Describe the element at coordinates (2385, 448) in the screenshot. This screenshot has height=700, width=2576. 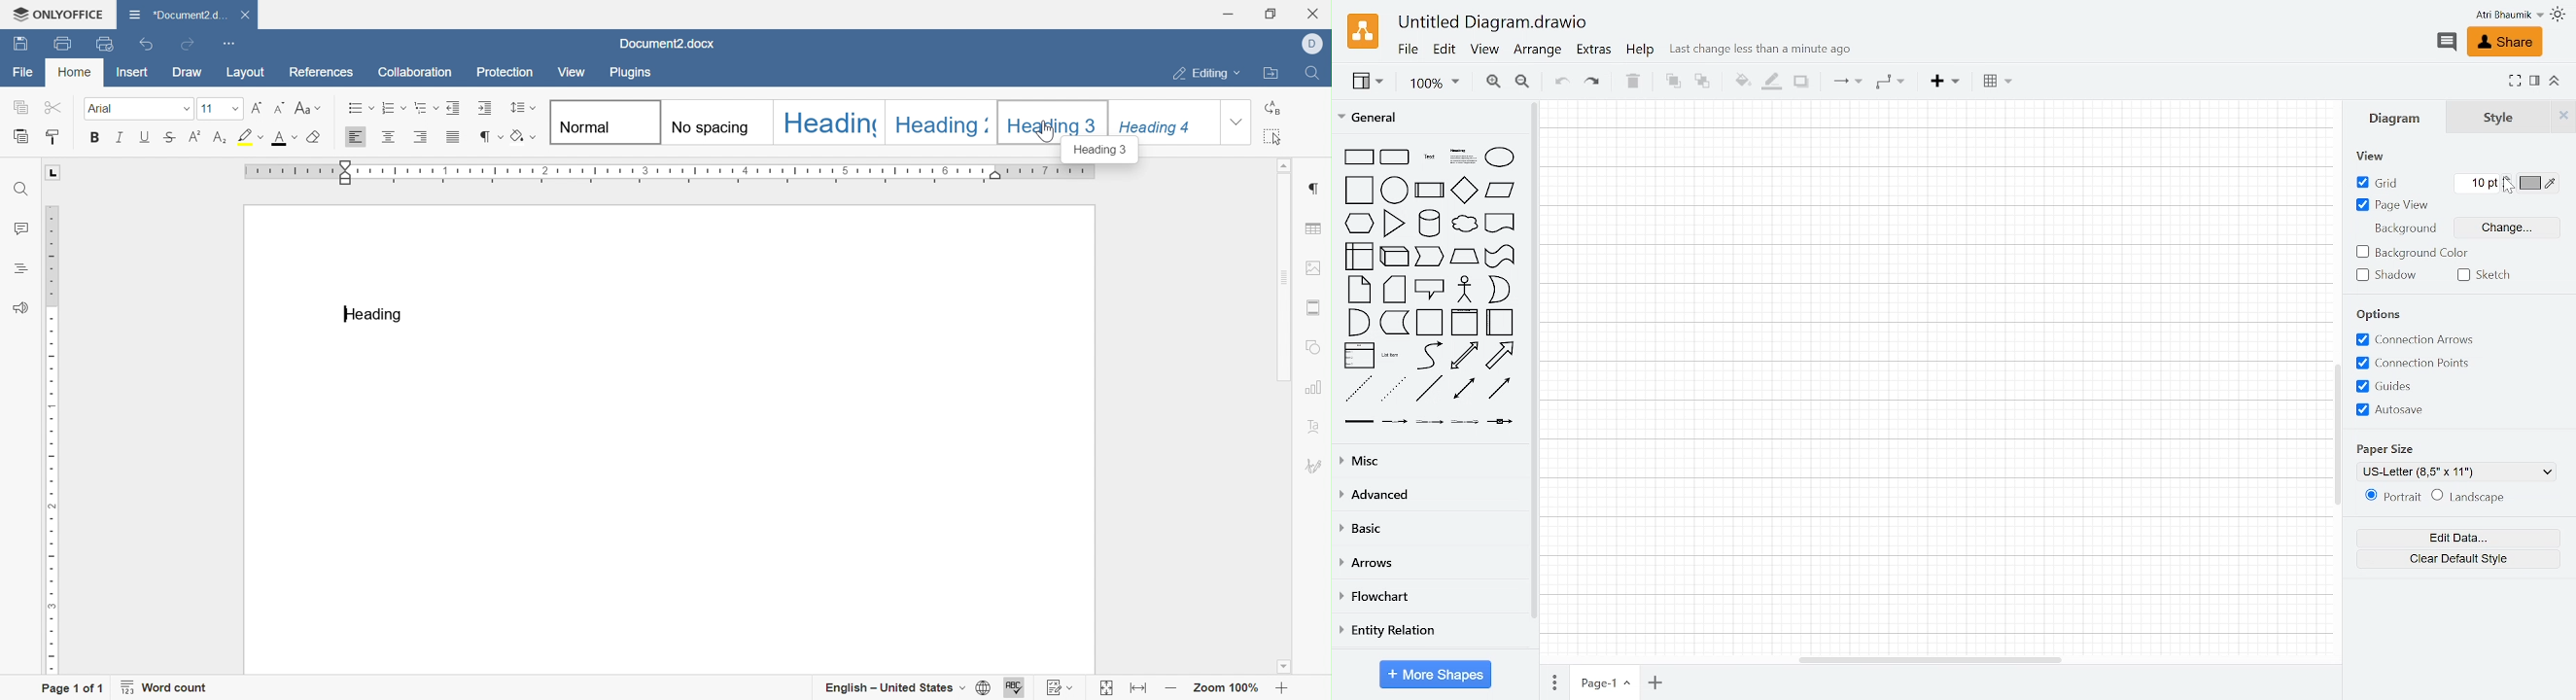
I see `Paper Size` at that location.